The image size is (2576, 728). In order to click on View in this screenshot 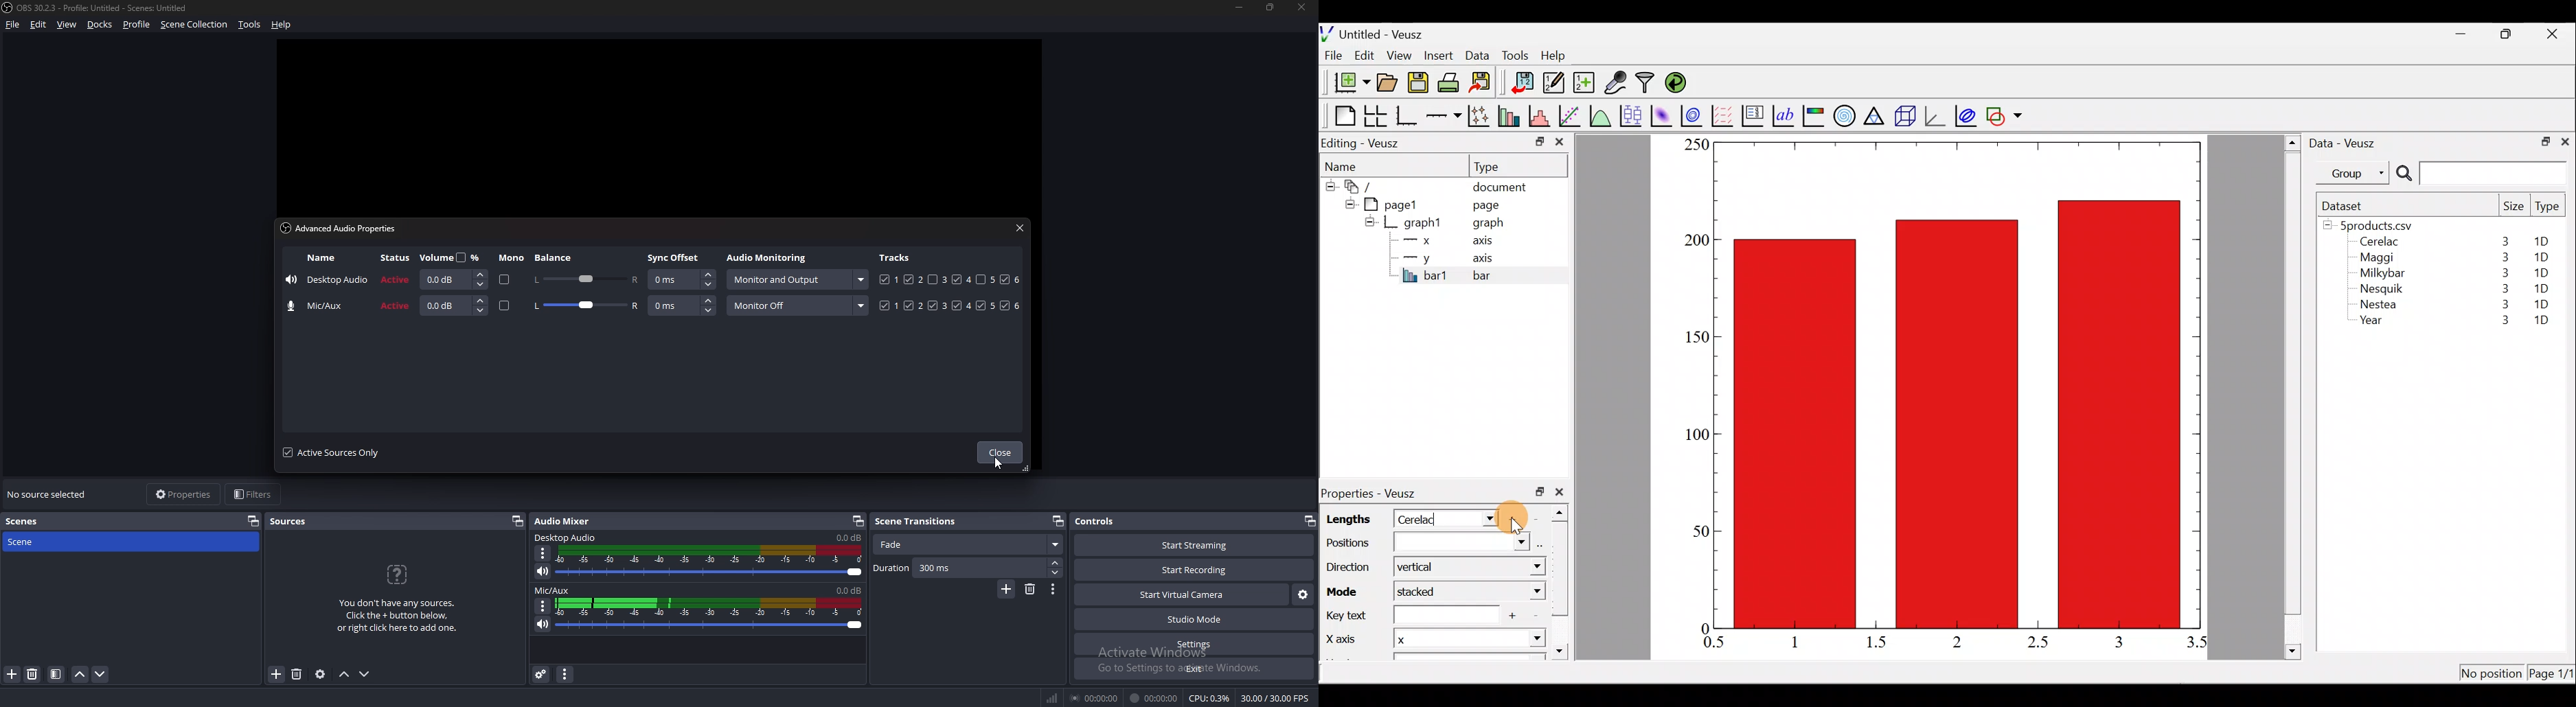, I will do `click(1402, 52)`.